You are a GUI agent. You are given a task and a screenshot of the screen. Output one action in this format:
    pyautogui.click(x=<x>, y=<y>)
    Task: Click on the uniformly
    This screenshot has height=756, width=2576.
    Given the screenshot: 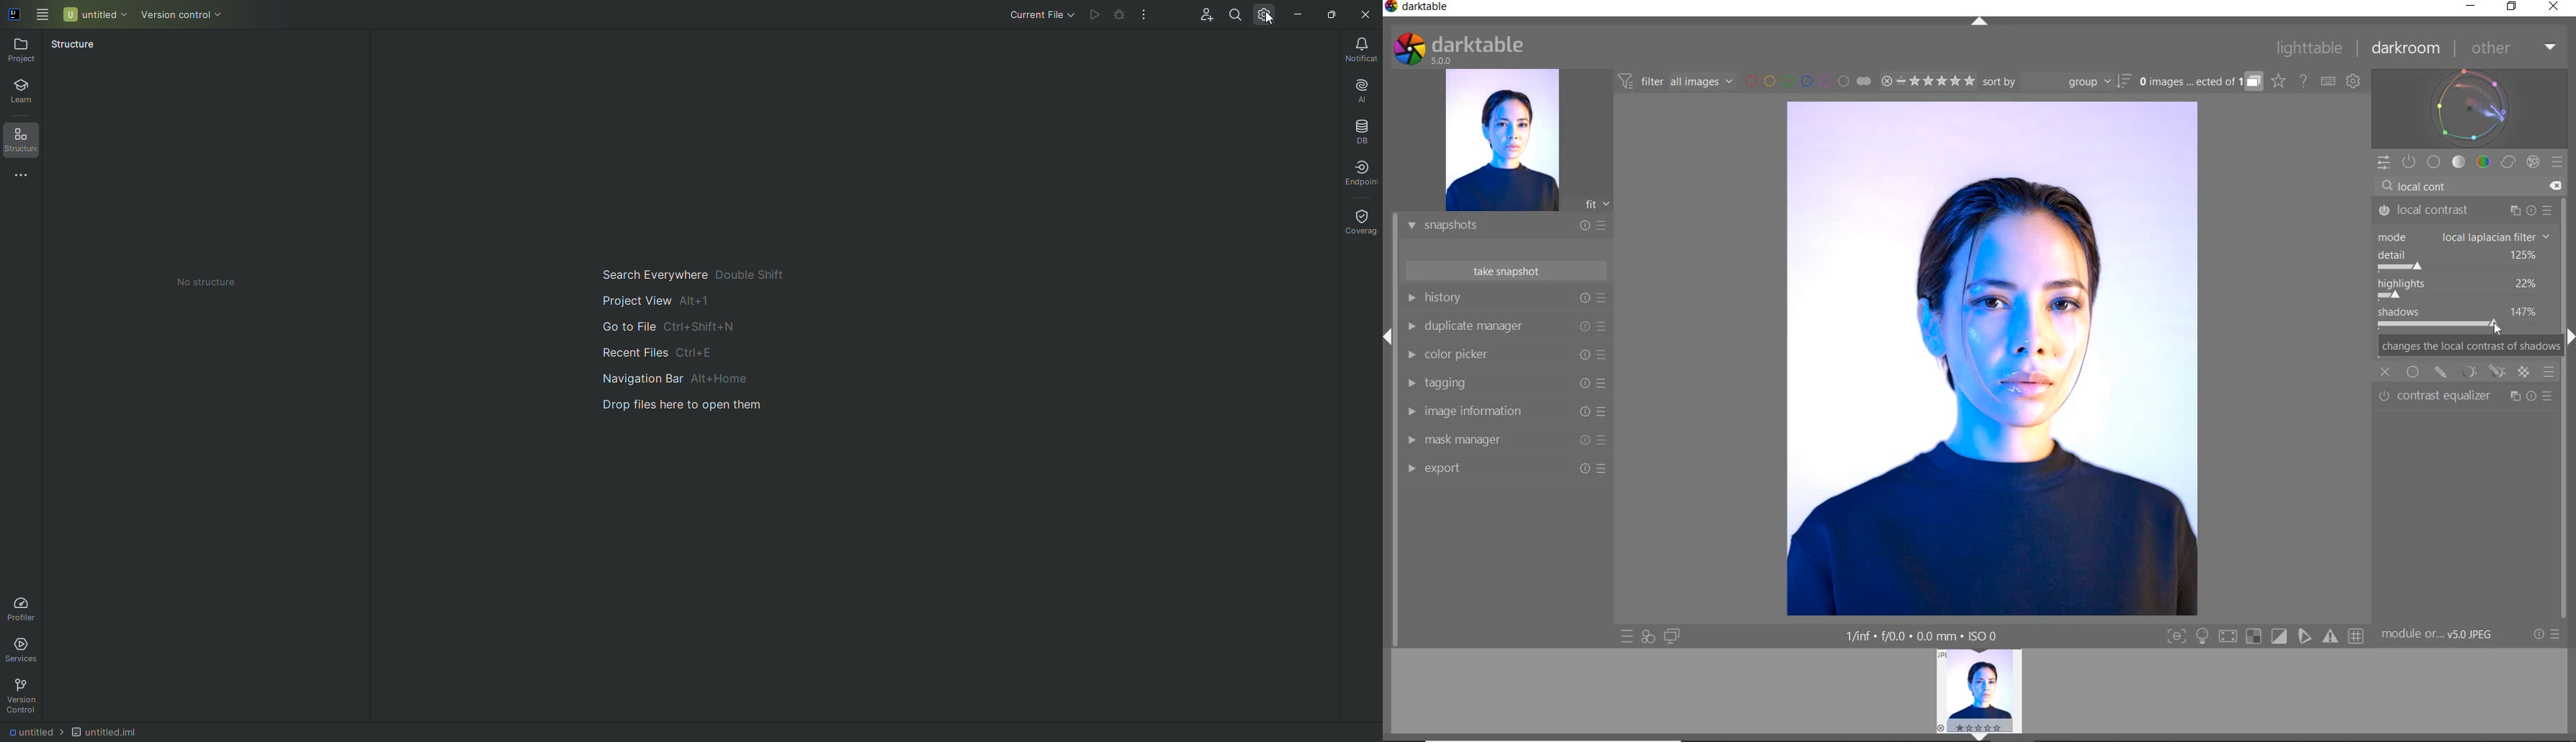 What is the action you would take?
    pyautogui.click(x=2413, y=372)
    